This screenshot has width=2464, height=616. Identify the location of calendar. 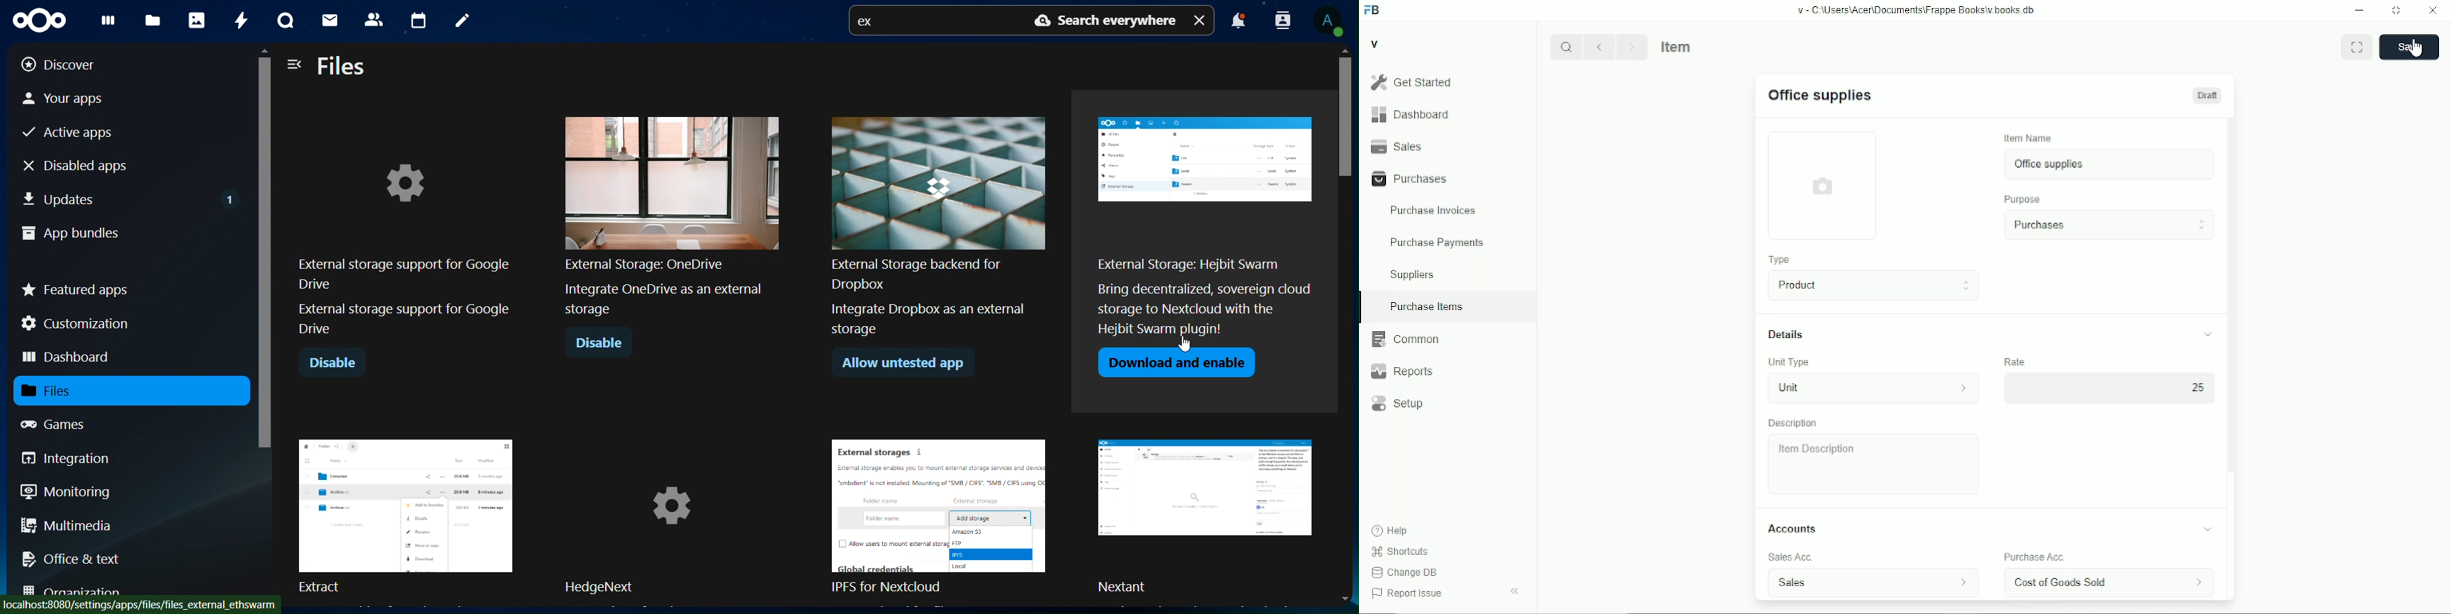
(418, 18).